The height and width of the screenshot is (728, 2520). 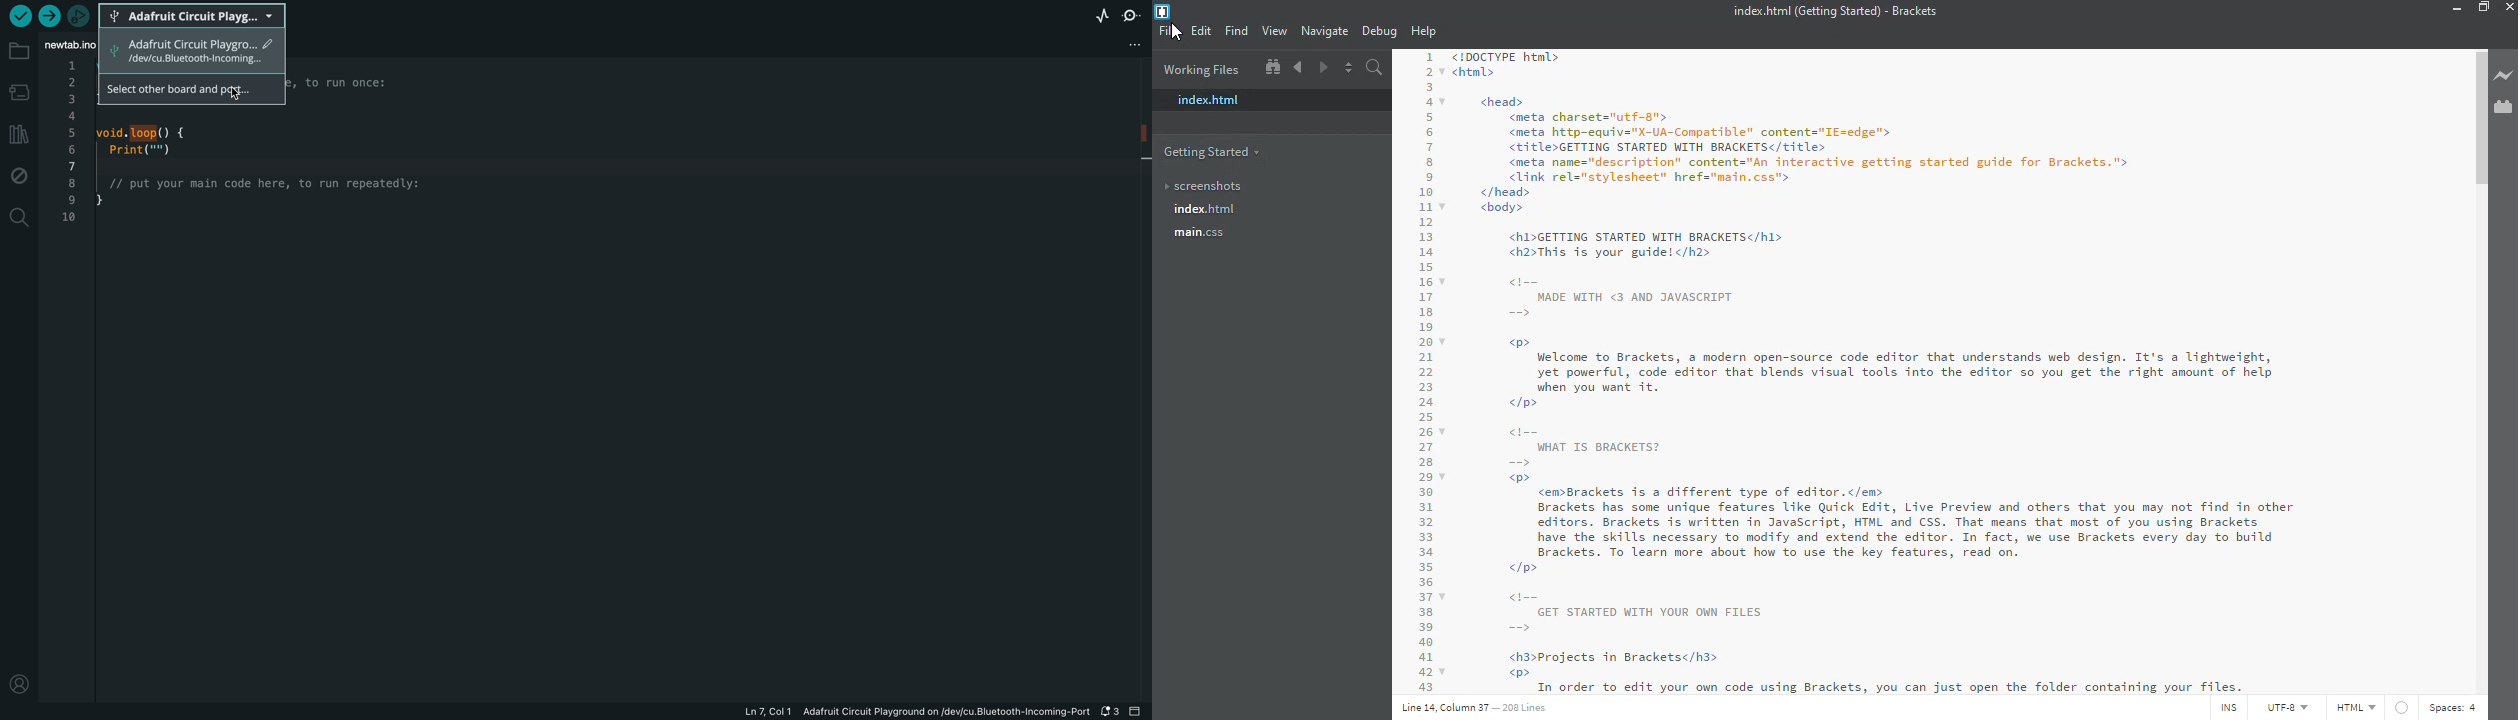 I want to click on serial monitor, so click(x=1136, y=18).